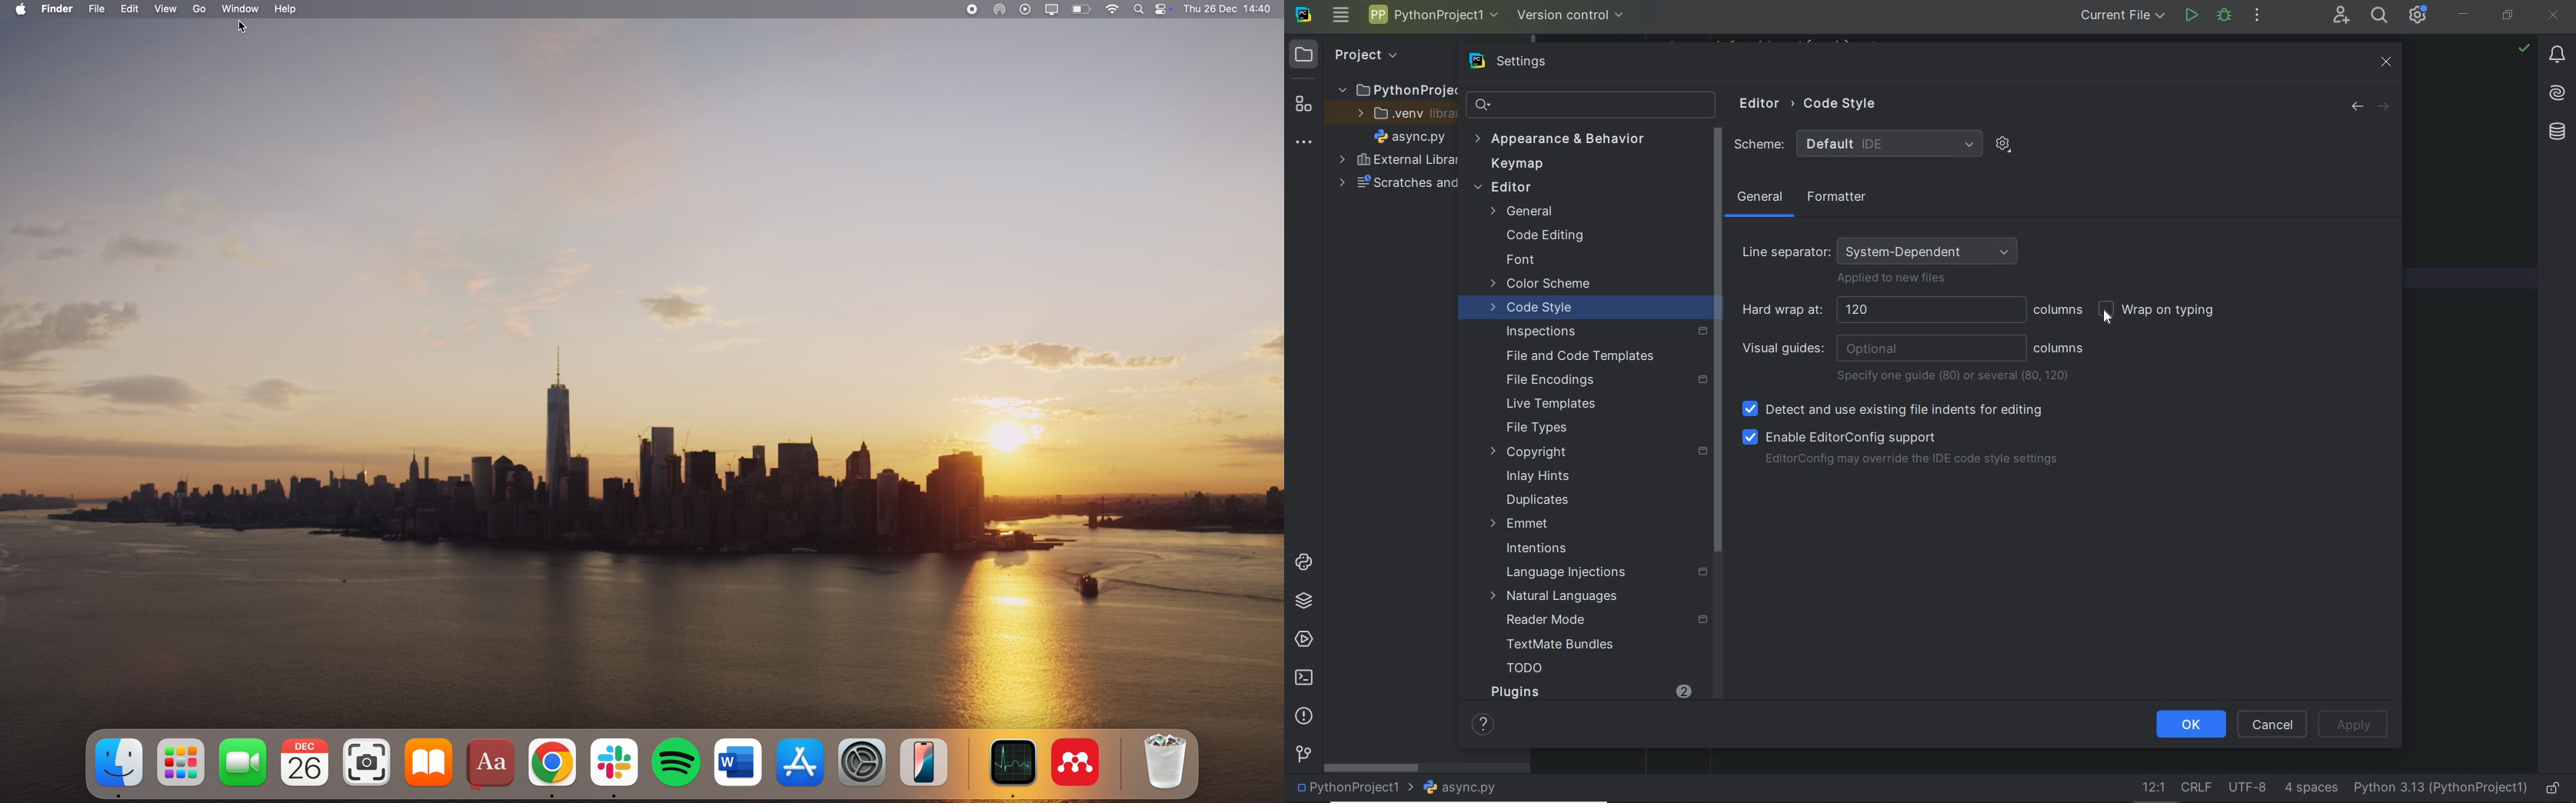 Image resolution: width=2576 pixels, height=812 pixels. Describe the element at coordinates (1140, 9) in the screenshot. I see `Spotlight search` at that location.